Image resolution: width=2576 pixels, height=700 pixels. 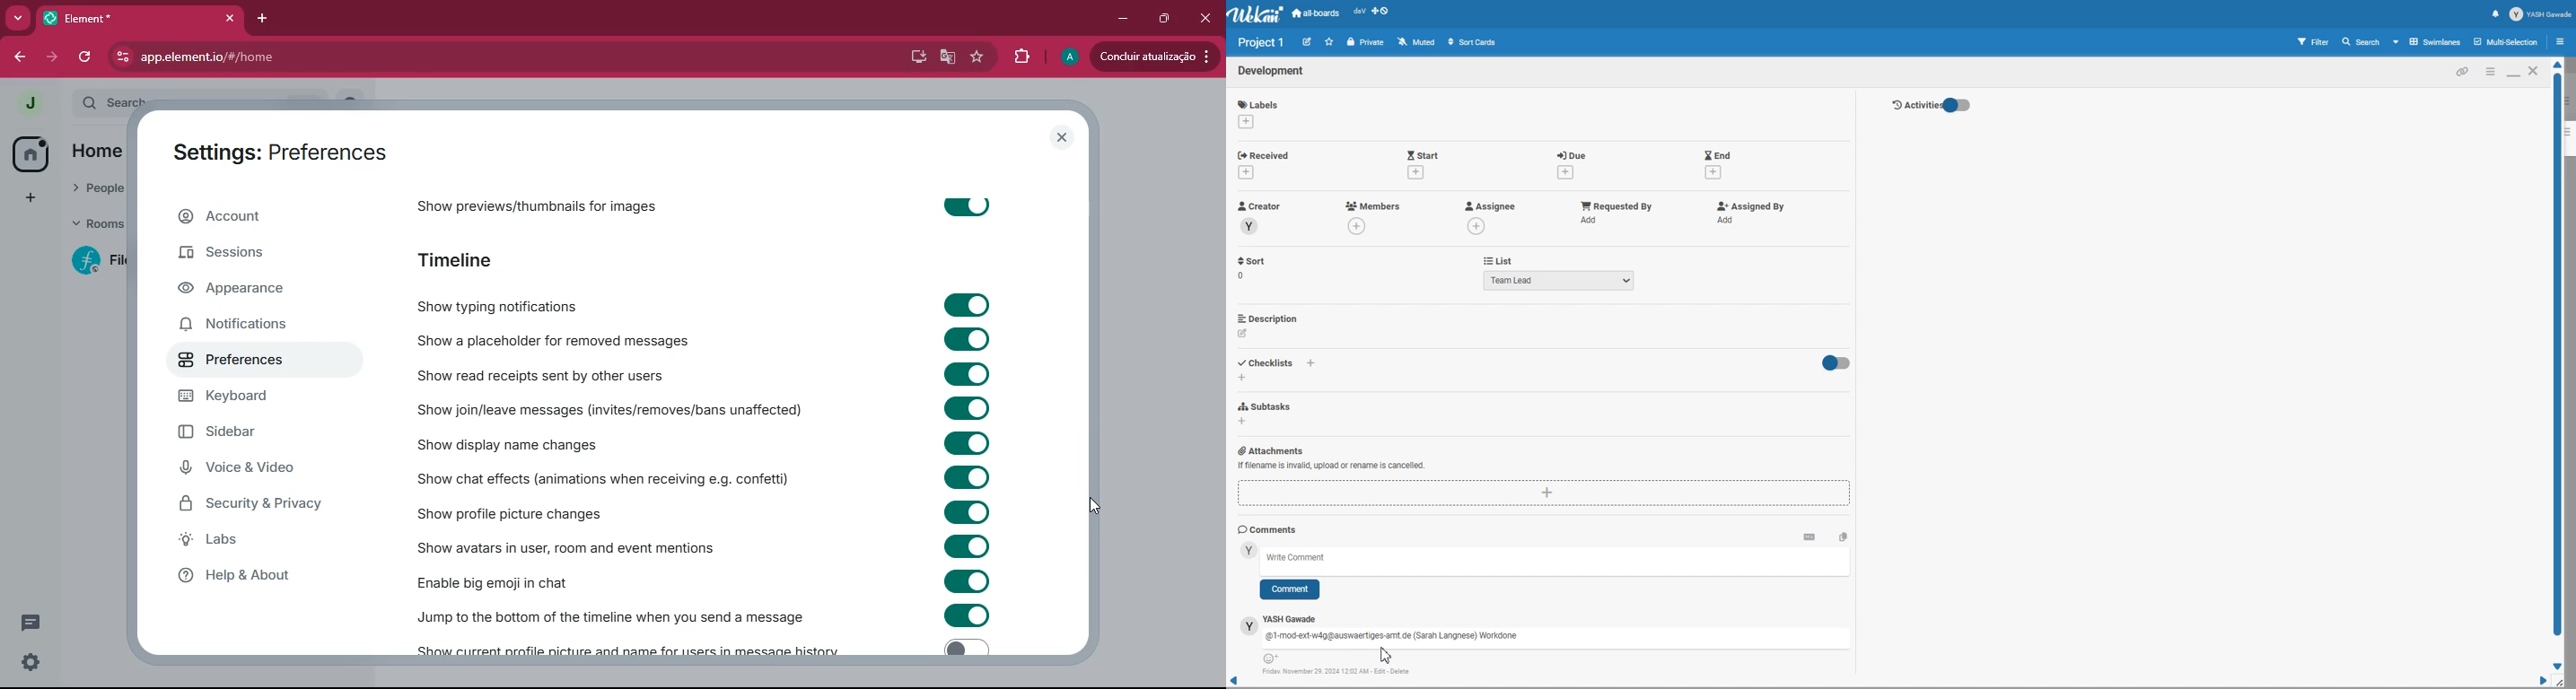 What do you see at coordinates (1713, 173) in the screenshot?
I see `add` at bounding box center [1713, 173].